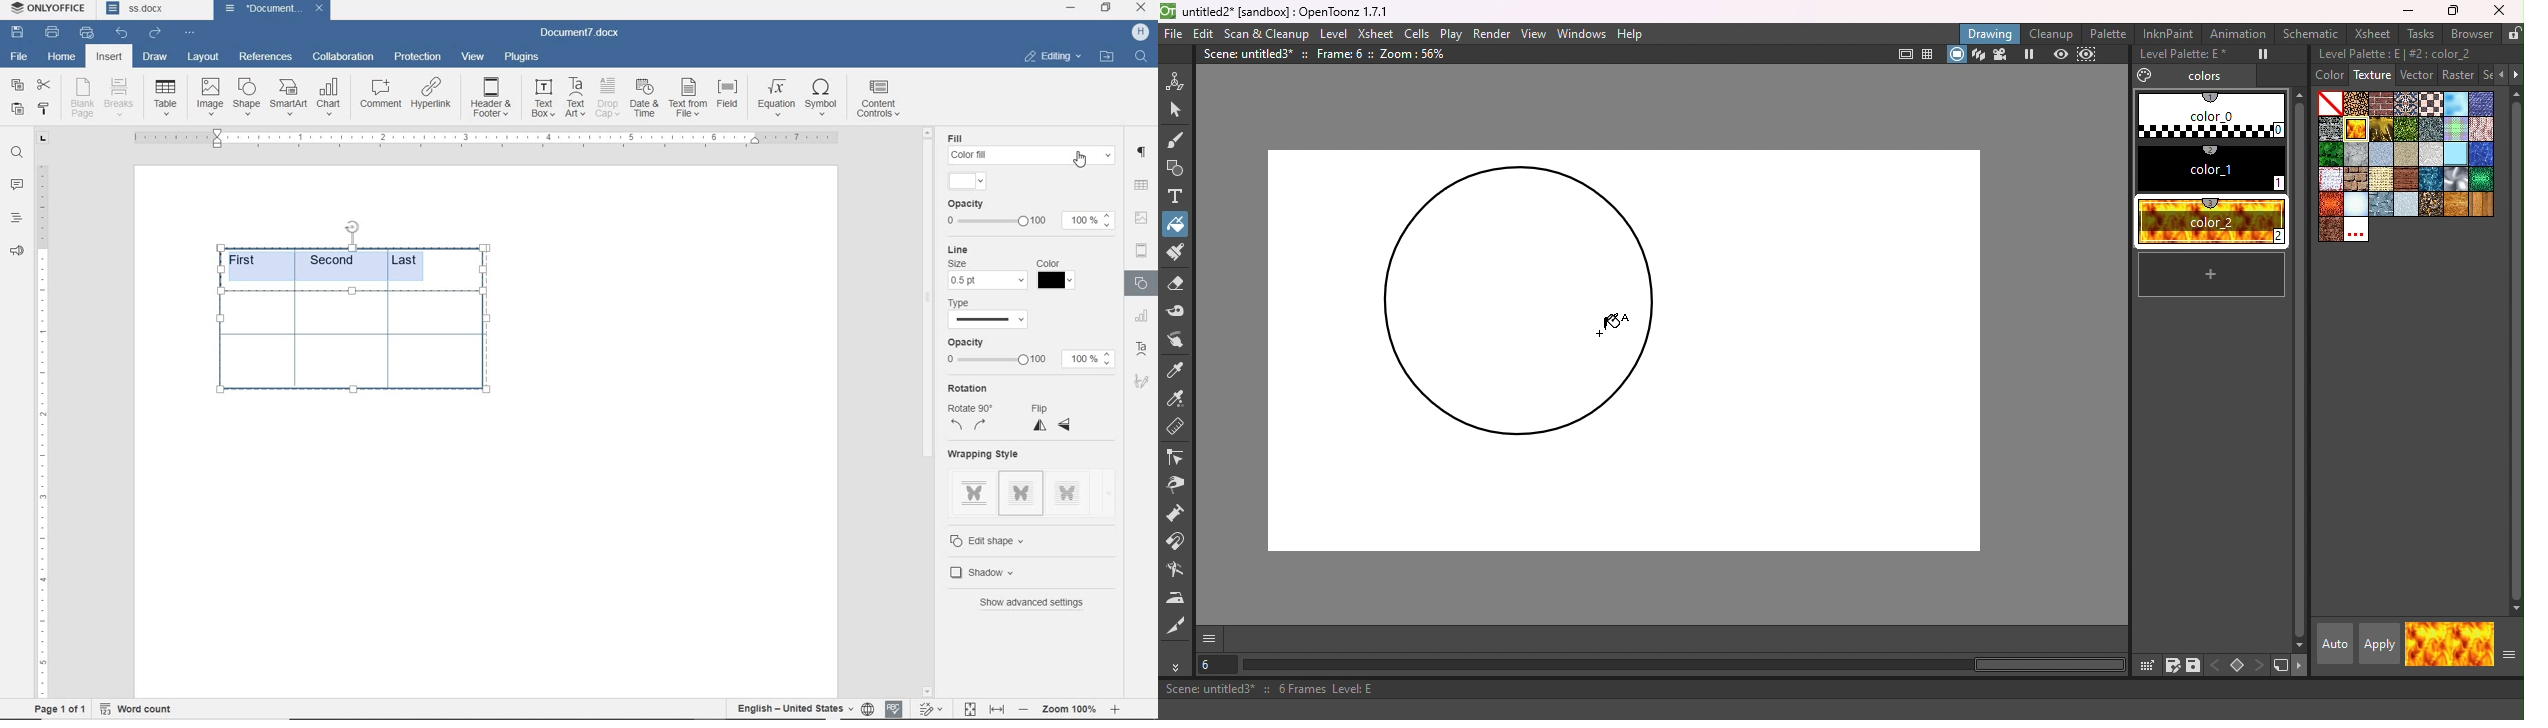  Describe the element at coordinates (1176, 456) in the screenshot. I see `Control point editor tool` at that location.